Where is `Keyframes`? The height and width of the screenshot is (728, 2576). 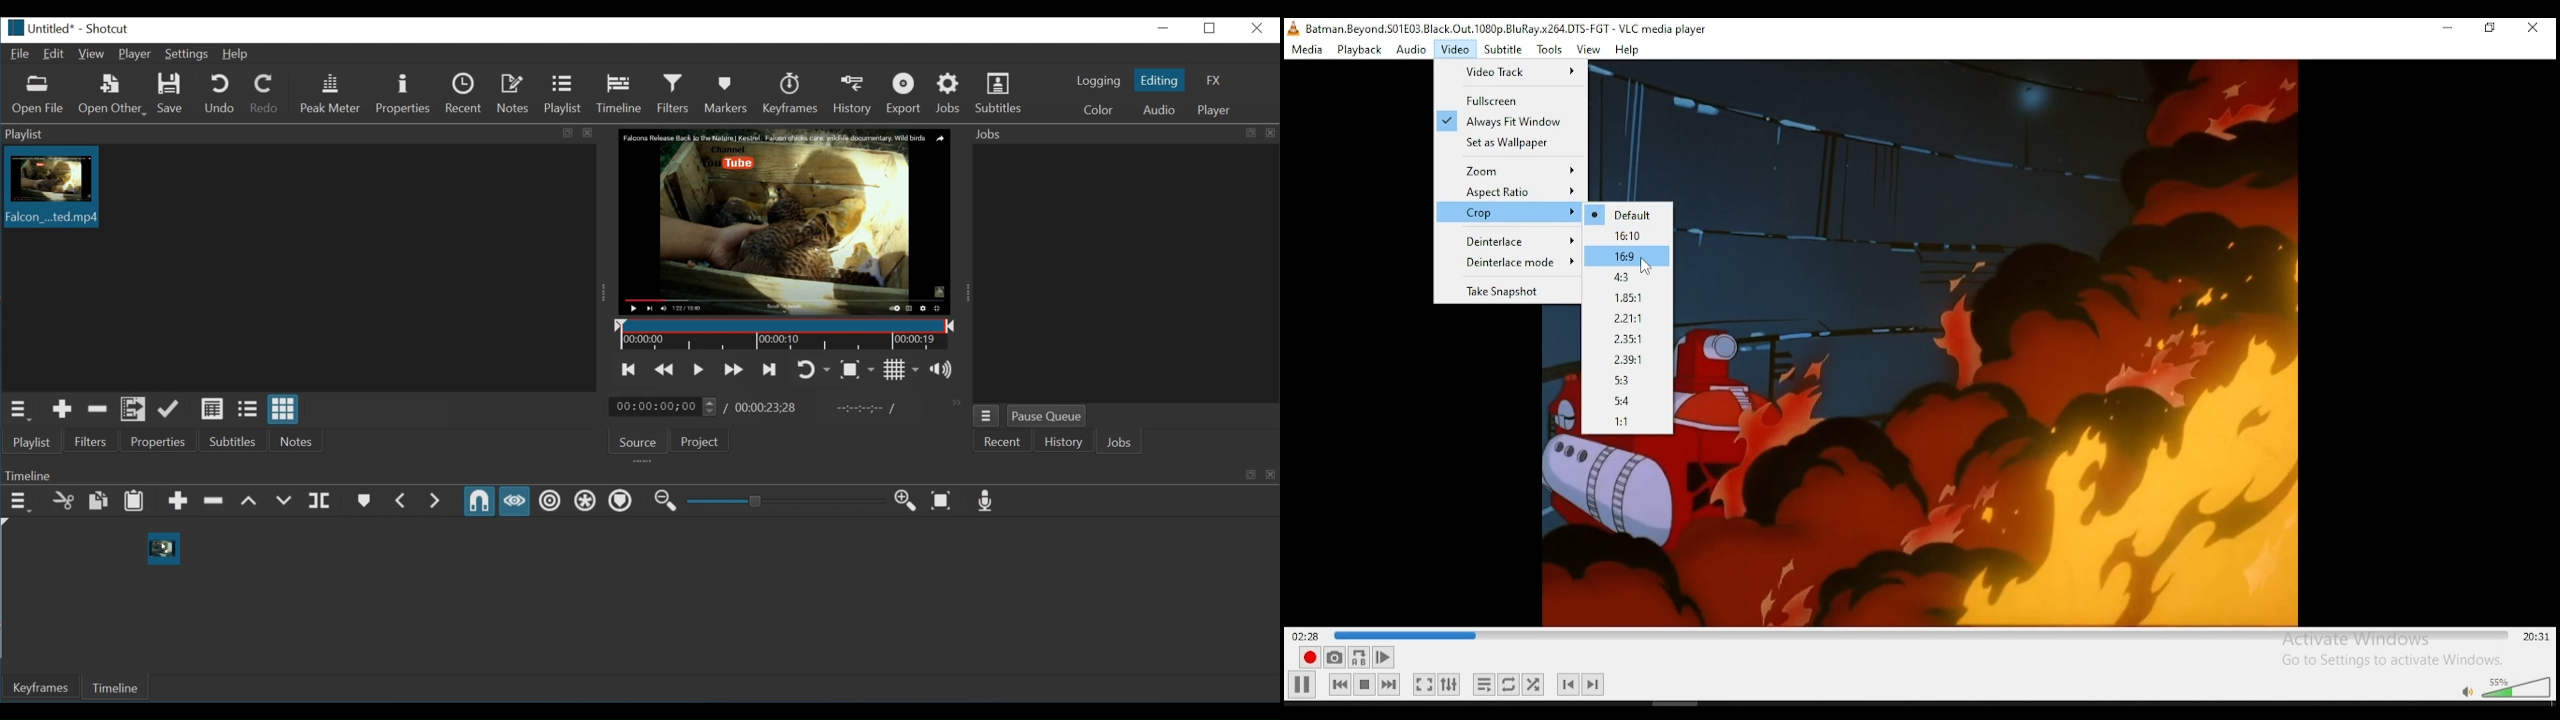
Keyframes is located at coordinates (794, 93).